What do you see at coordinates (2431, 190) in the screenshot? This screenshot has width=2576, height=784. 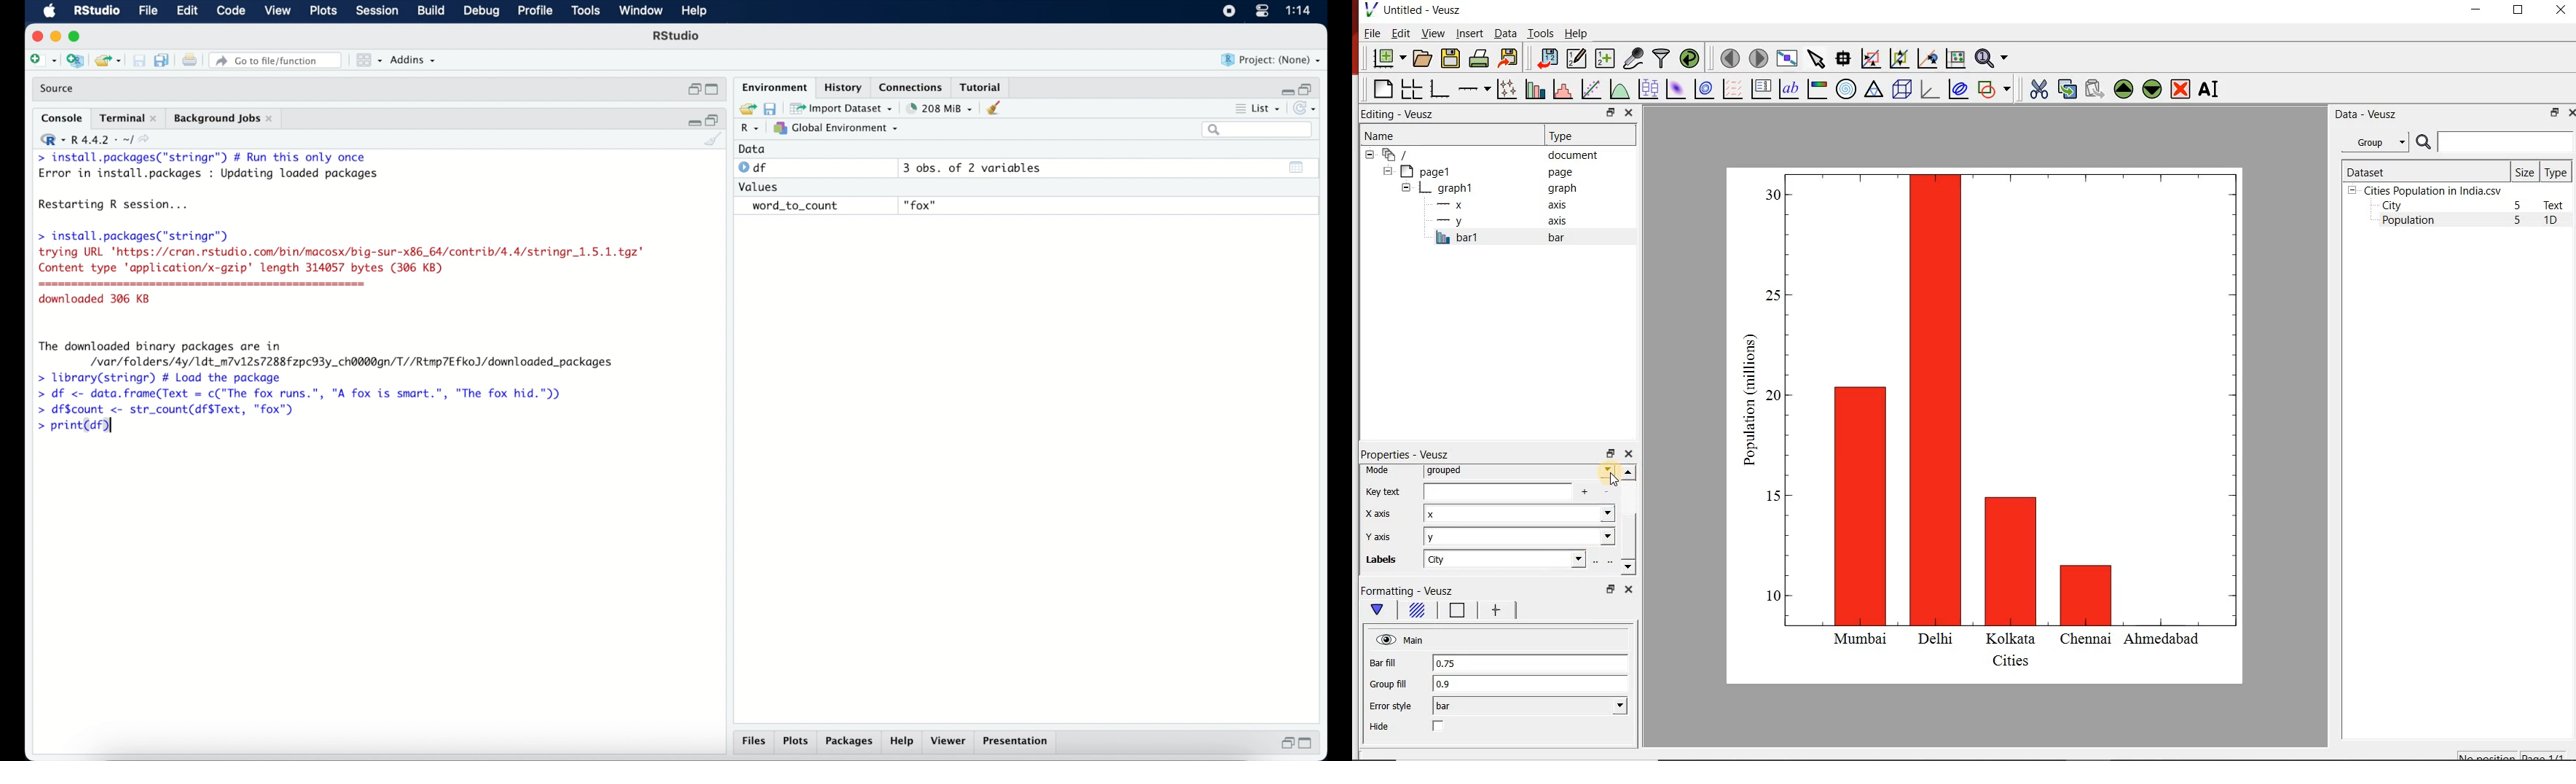 I see `Cities Population in India.csv` at bounding box center [2431, 190].